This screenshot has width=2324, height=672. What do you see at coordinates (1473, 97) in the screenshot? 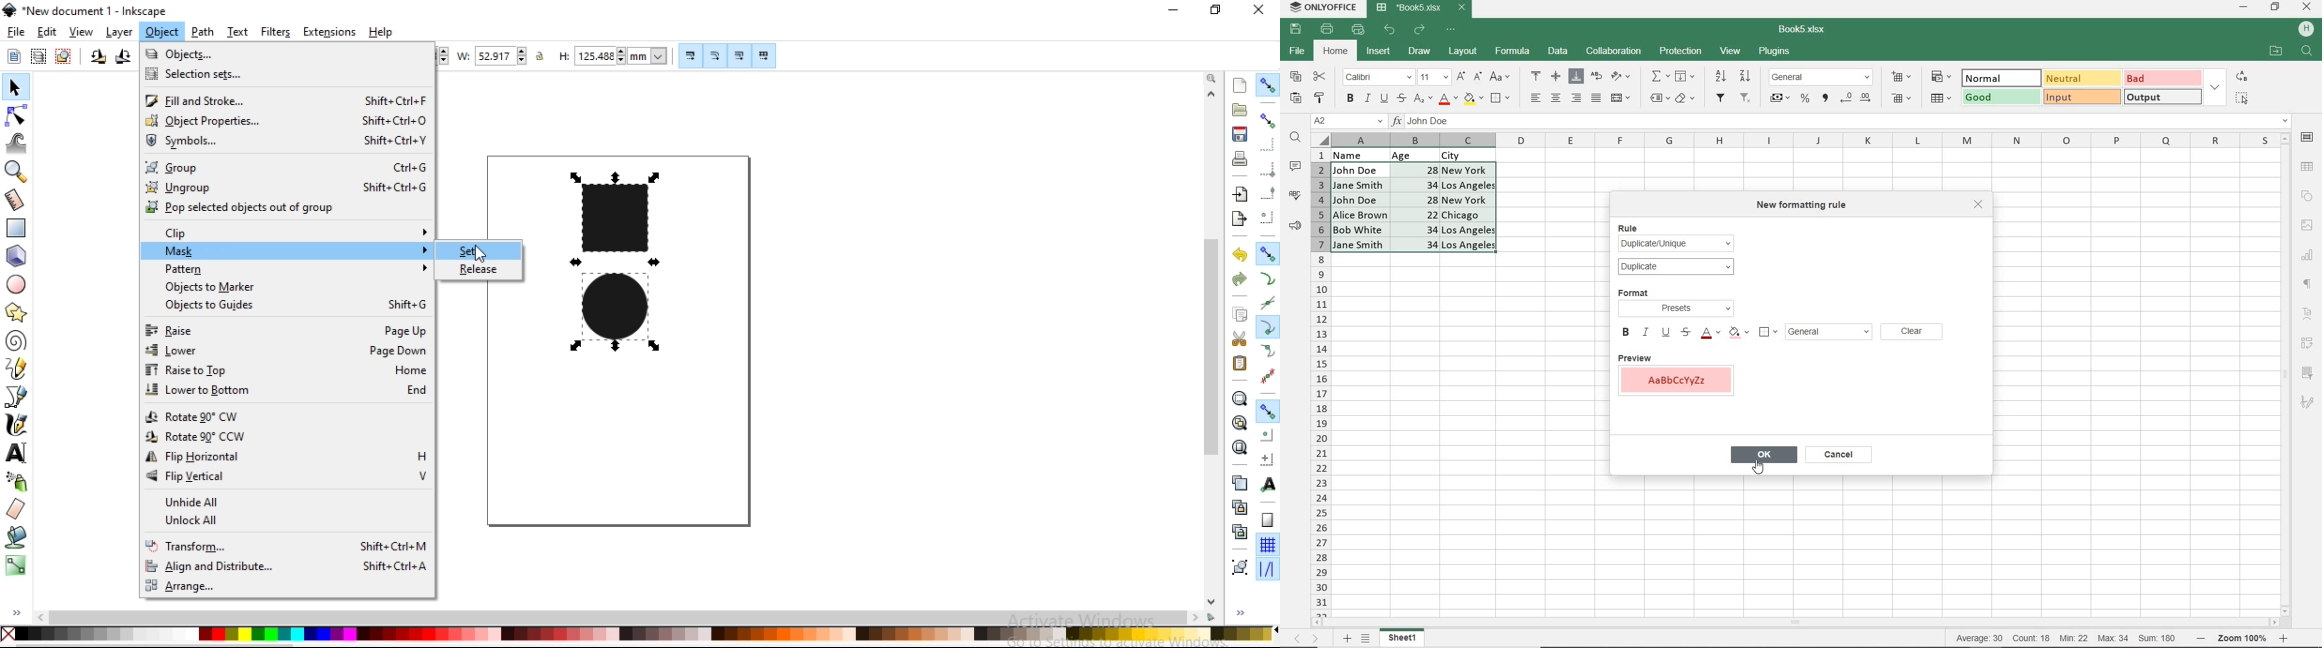
I see `FILL COLOR` at bounding box center [1473, 97].